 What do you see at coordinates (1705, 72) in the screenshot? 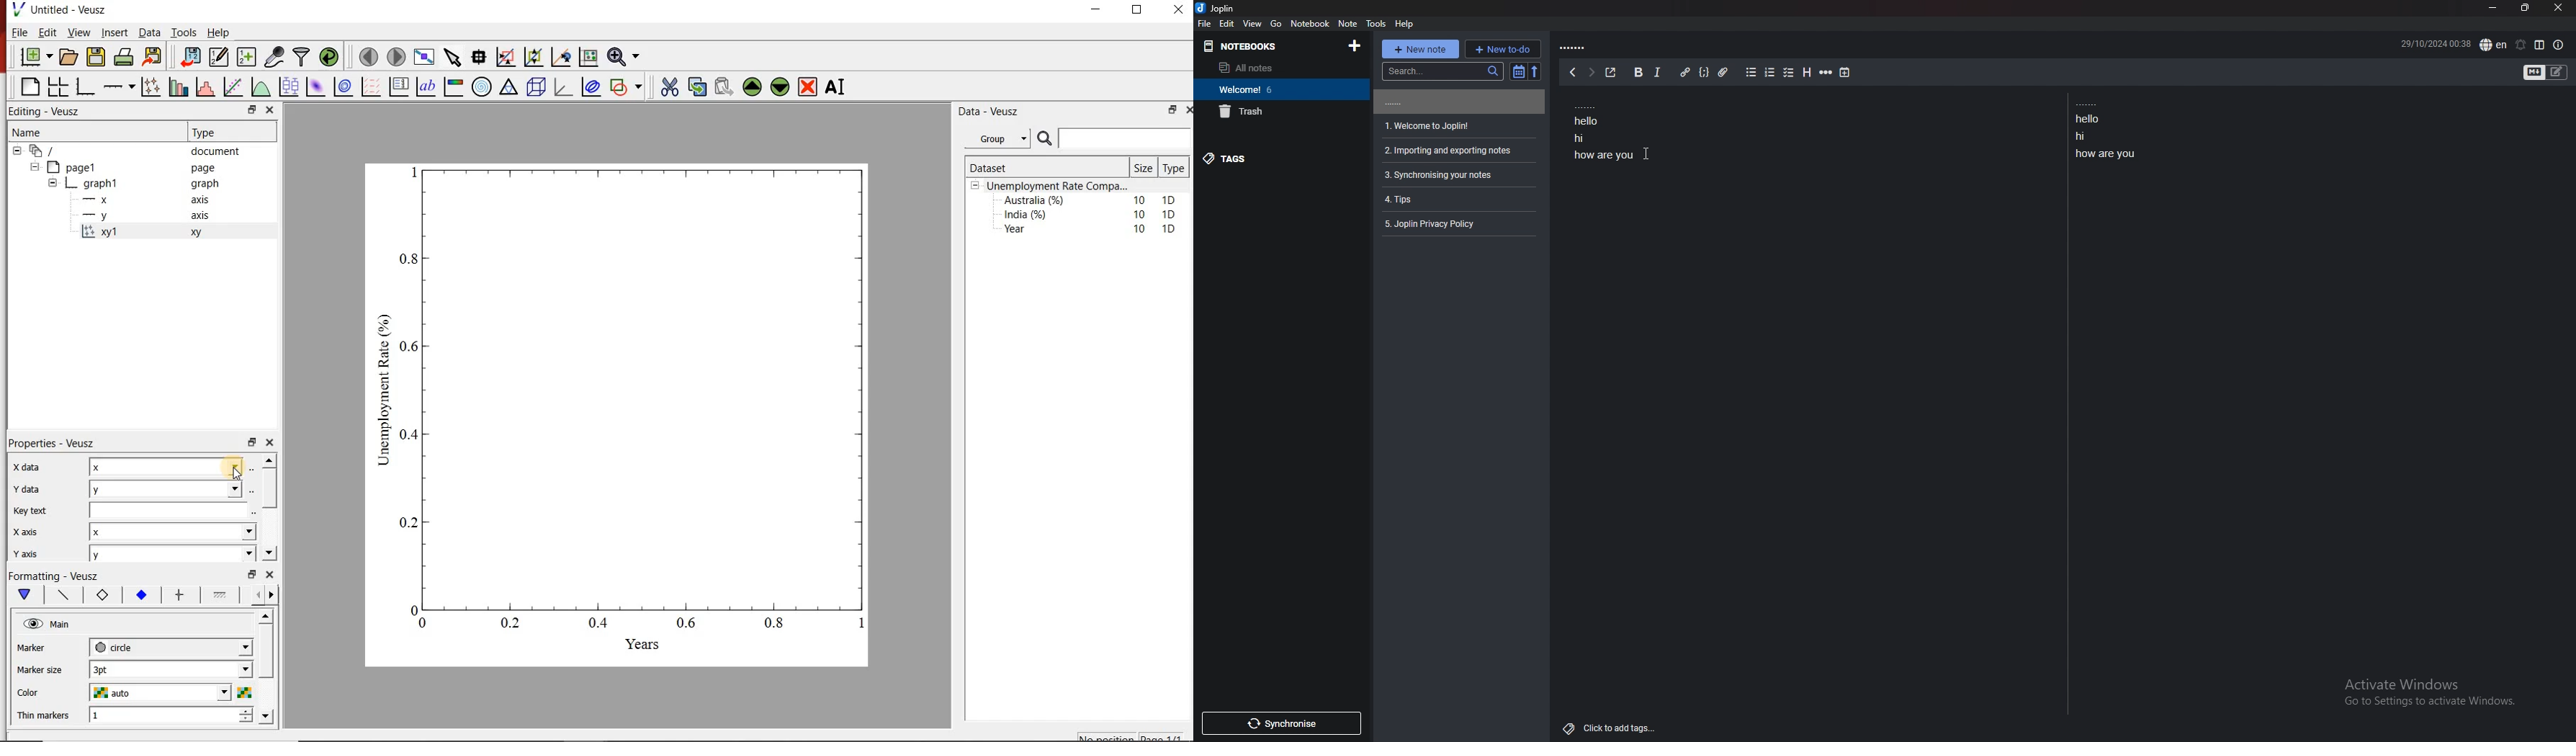
I see `code` at bounding box center [1705, 72].